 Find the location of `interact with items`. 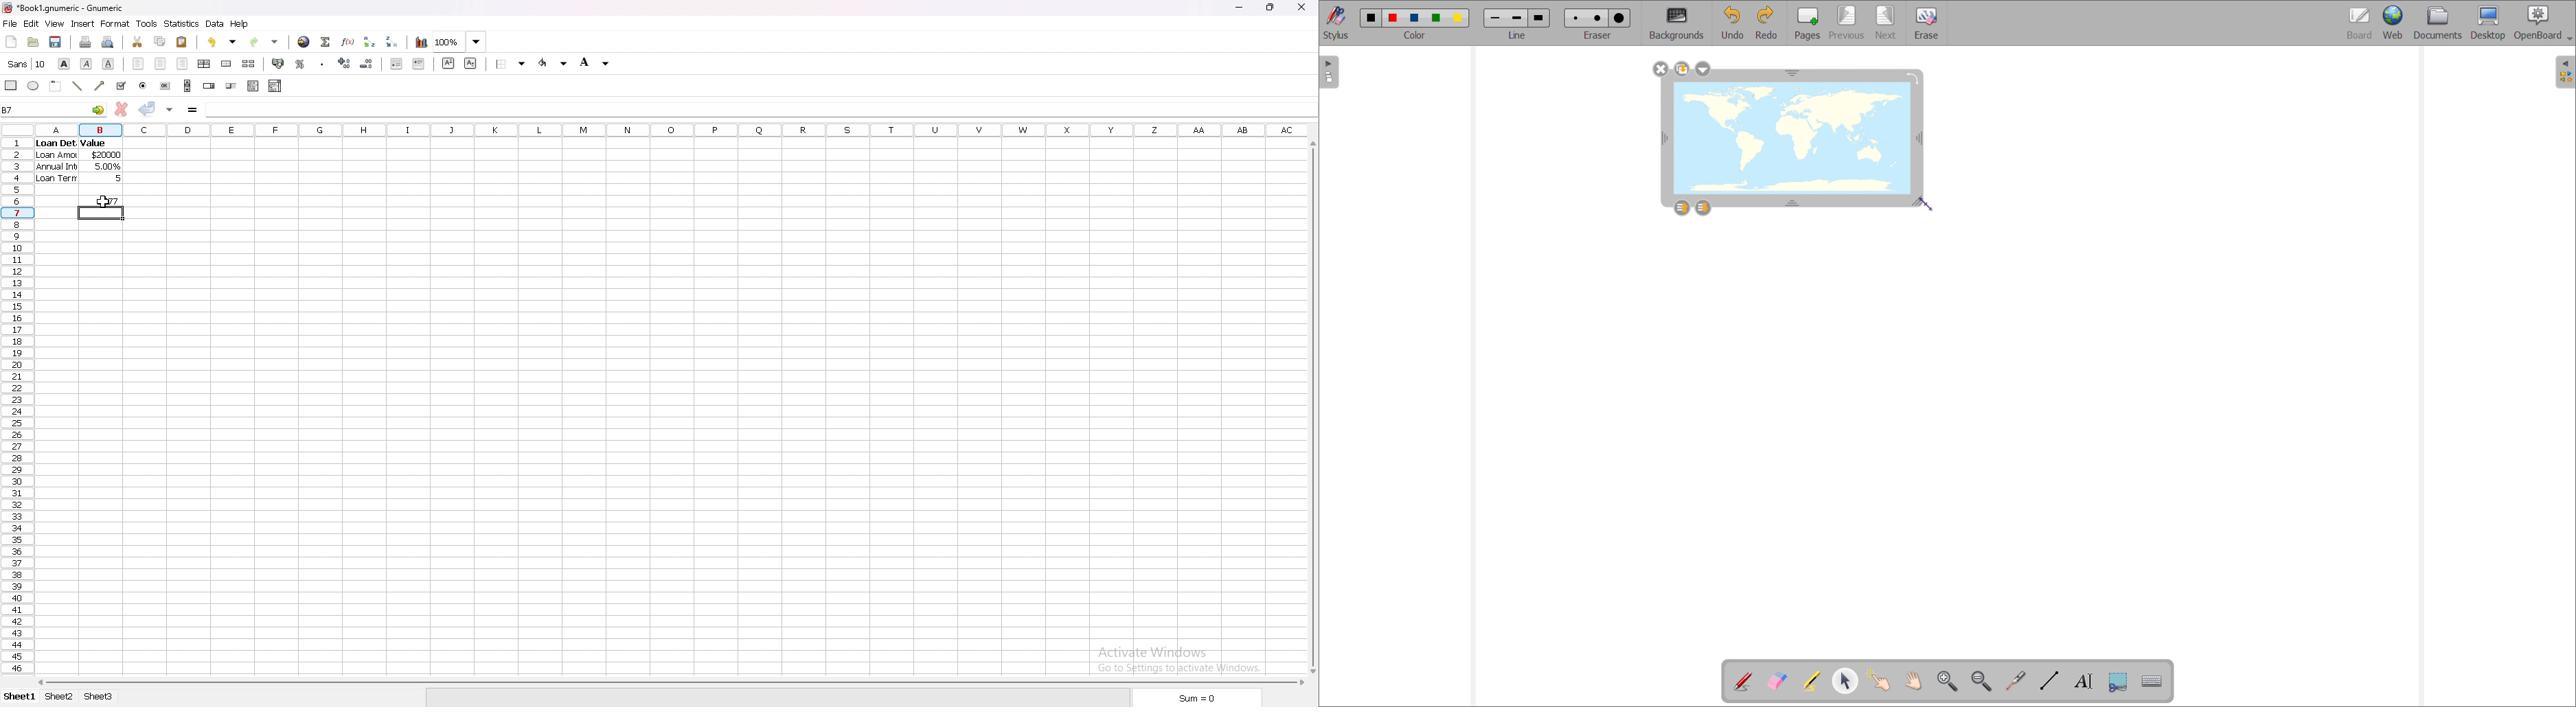

interact with items is located at coordinates (1879, 681).